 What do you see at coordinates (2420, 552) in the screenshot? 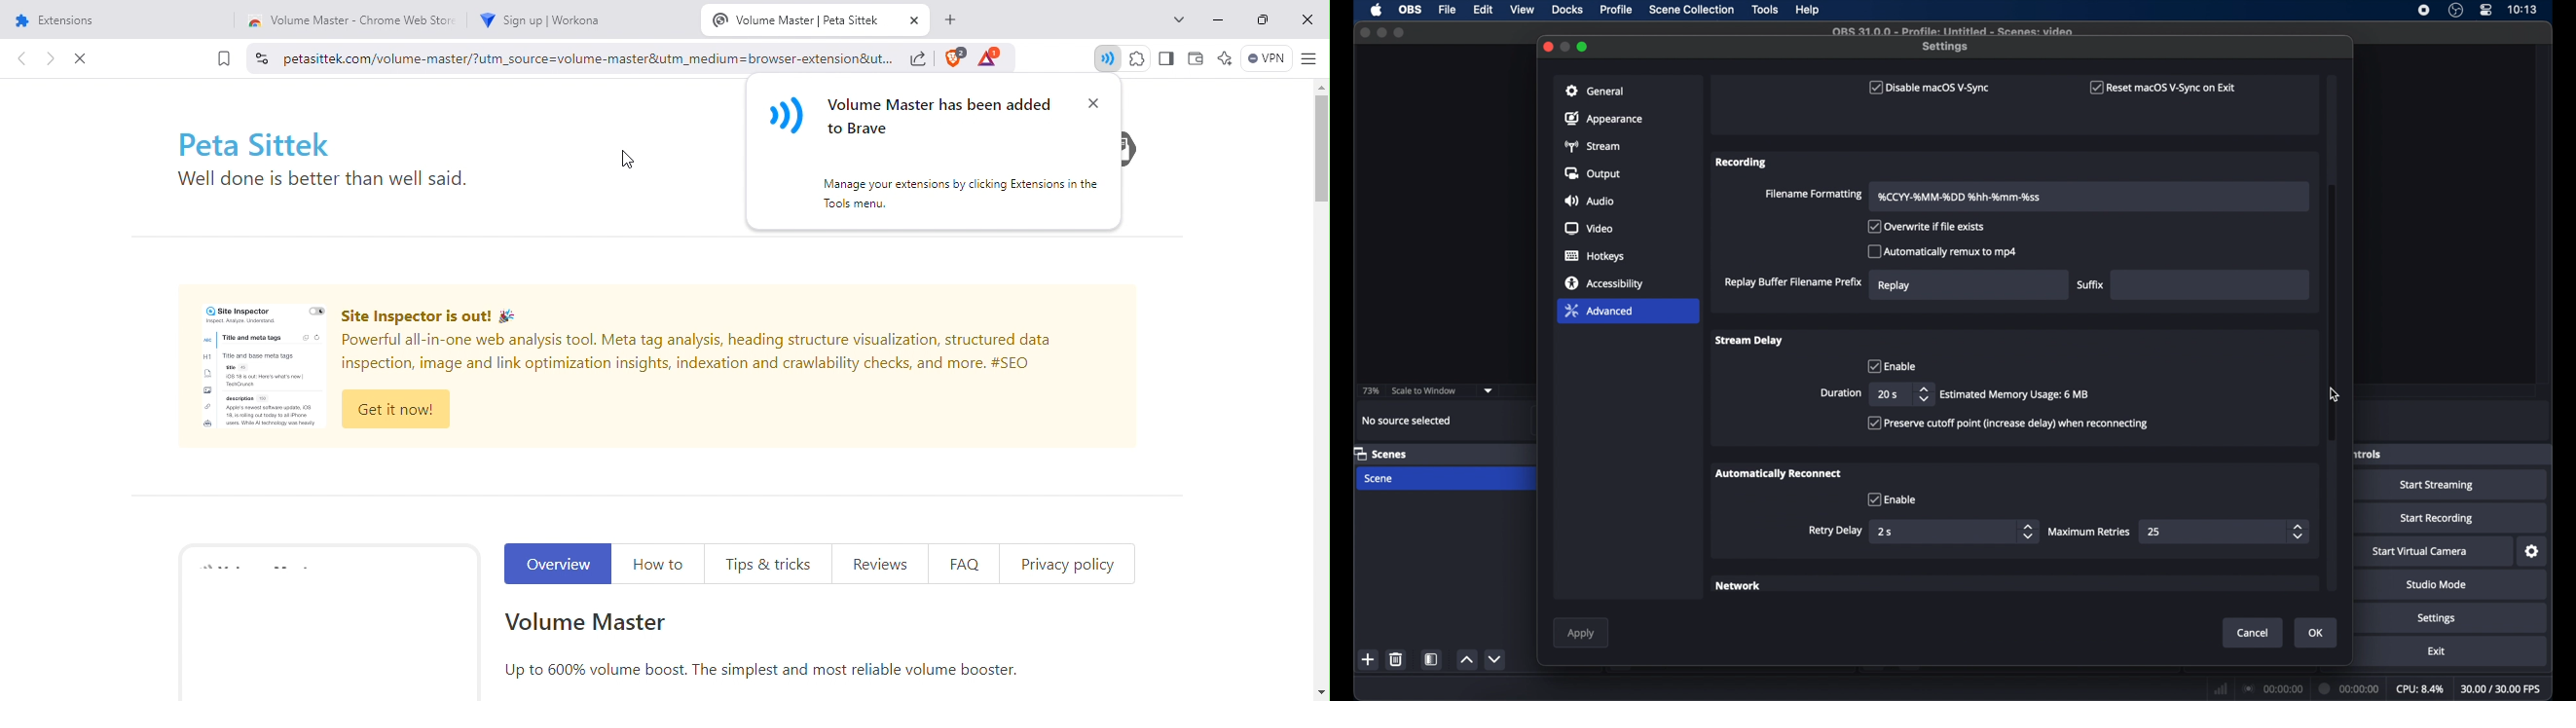
I see `start virtual camera` at bounding box center [2420, 552].